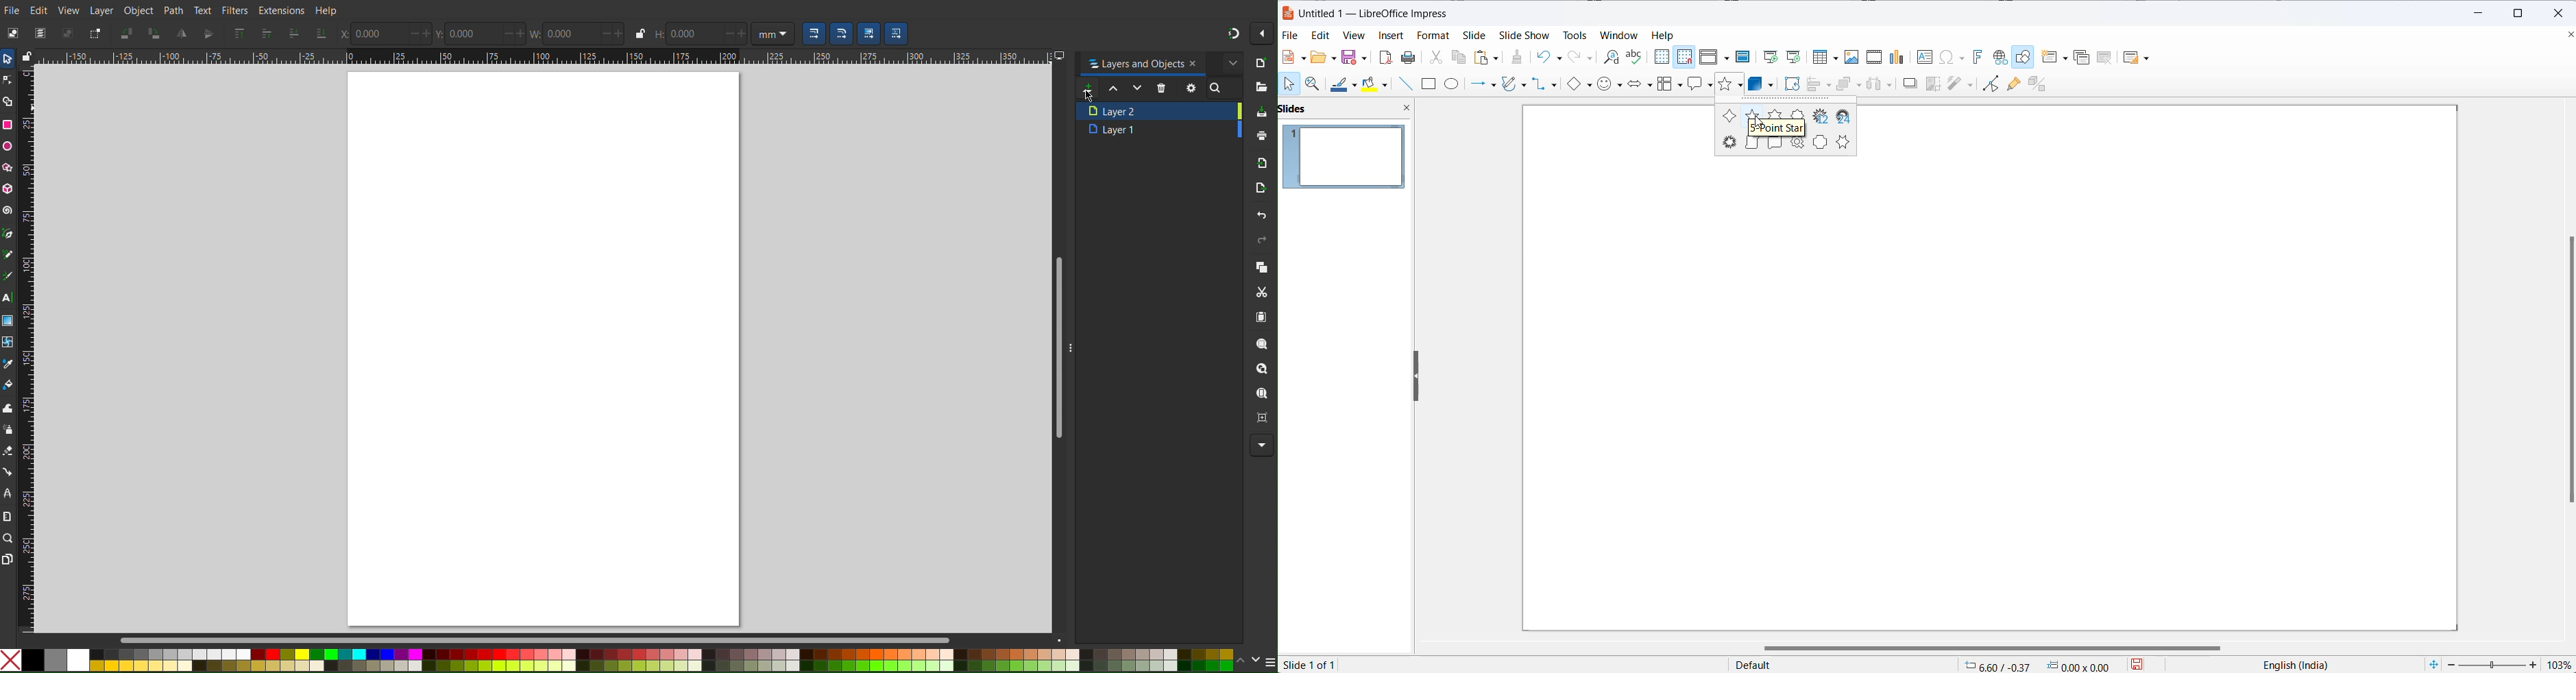 The width and height of the screenshot is (2576, 700). What do you see at coordinates (1386, 56) in the screenshot?
I see `export as pdf ` at bounding box center [1386, 56].